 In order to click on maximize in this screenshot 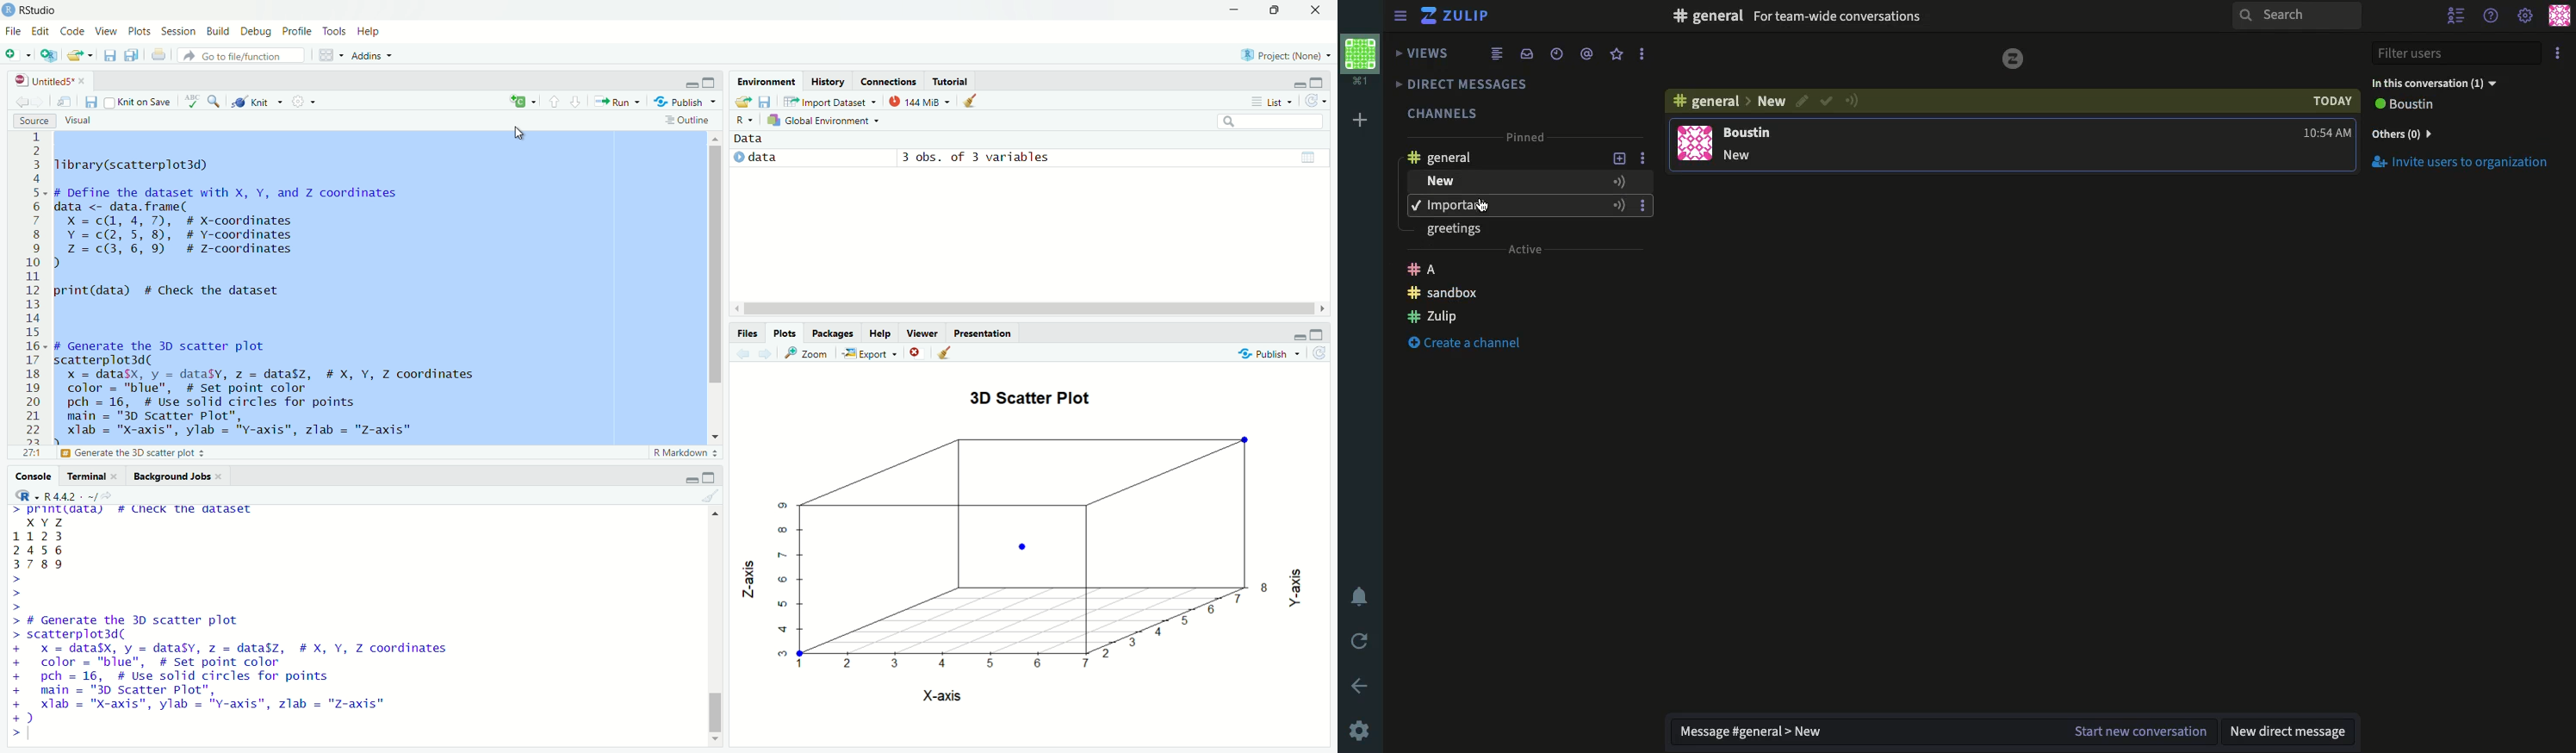, I will do `click(710, 476)`.